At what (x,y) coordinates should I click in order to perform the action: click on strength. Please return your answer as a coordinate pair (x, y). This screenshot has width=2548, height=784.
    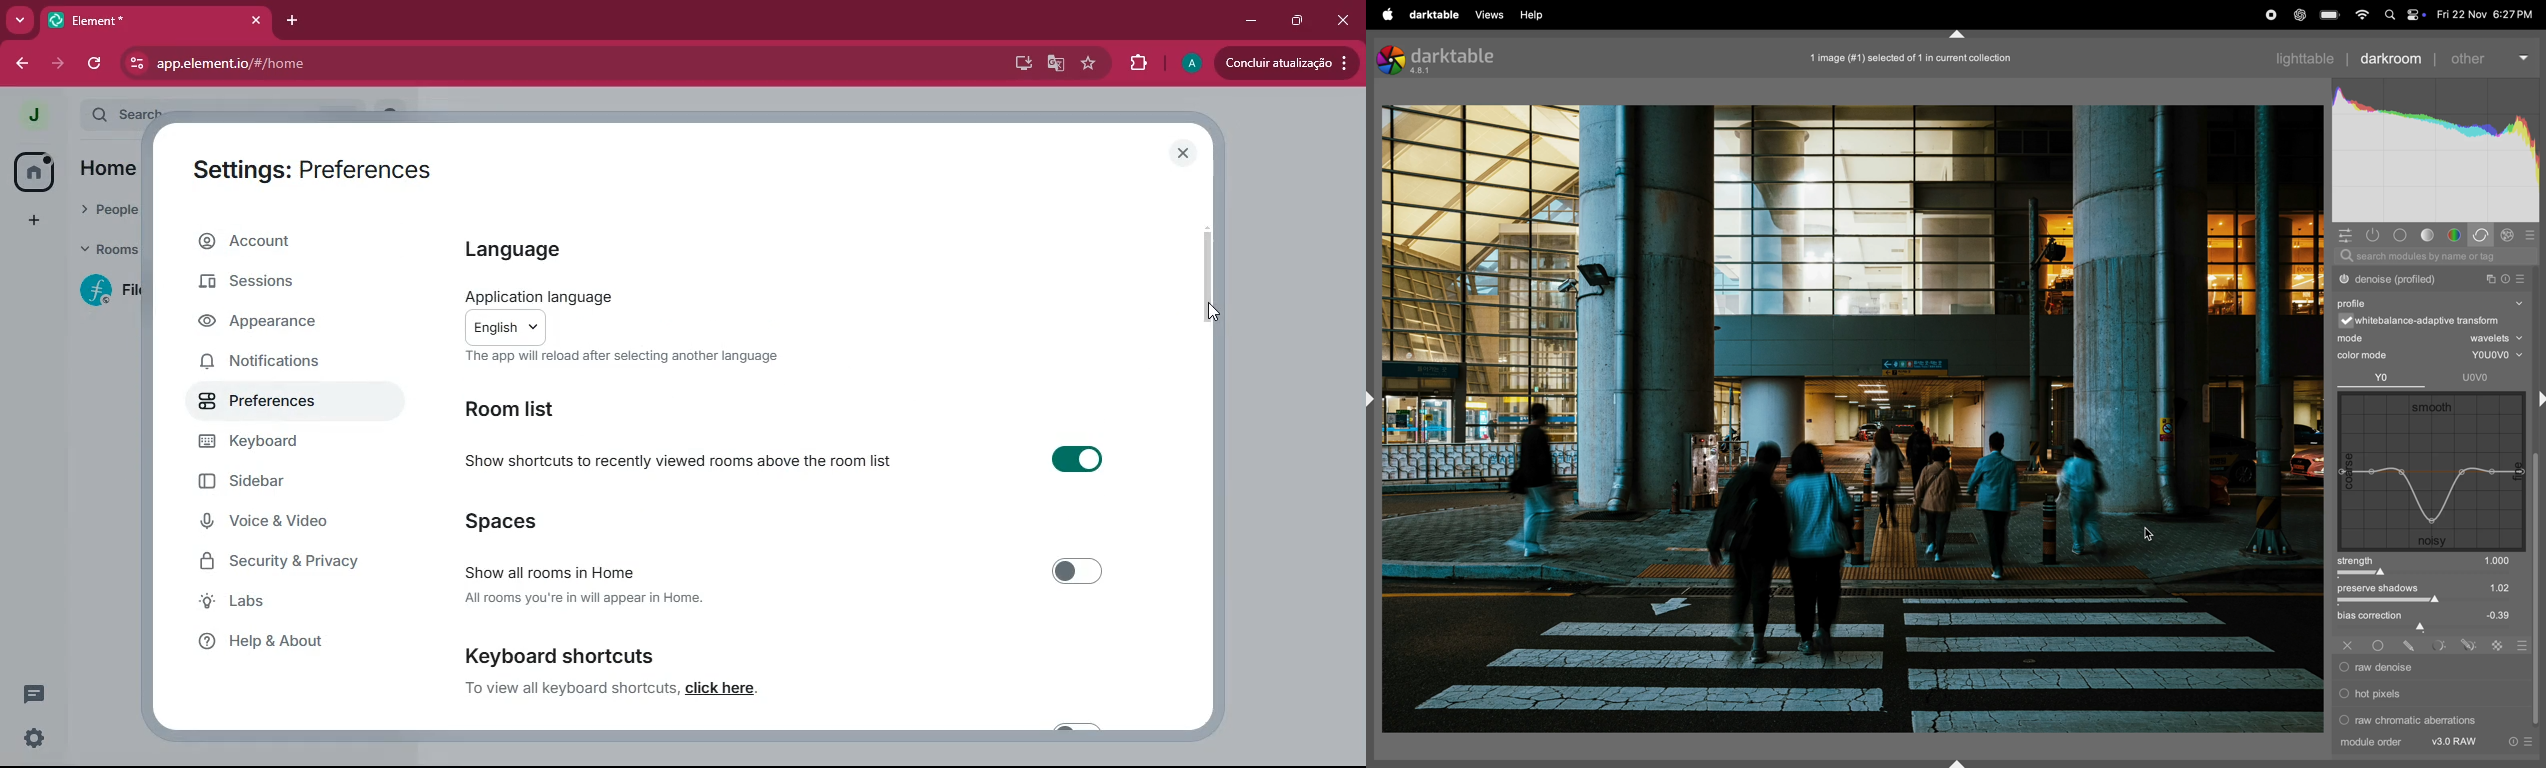
    Looking at the image, I should click on (2434, 566).